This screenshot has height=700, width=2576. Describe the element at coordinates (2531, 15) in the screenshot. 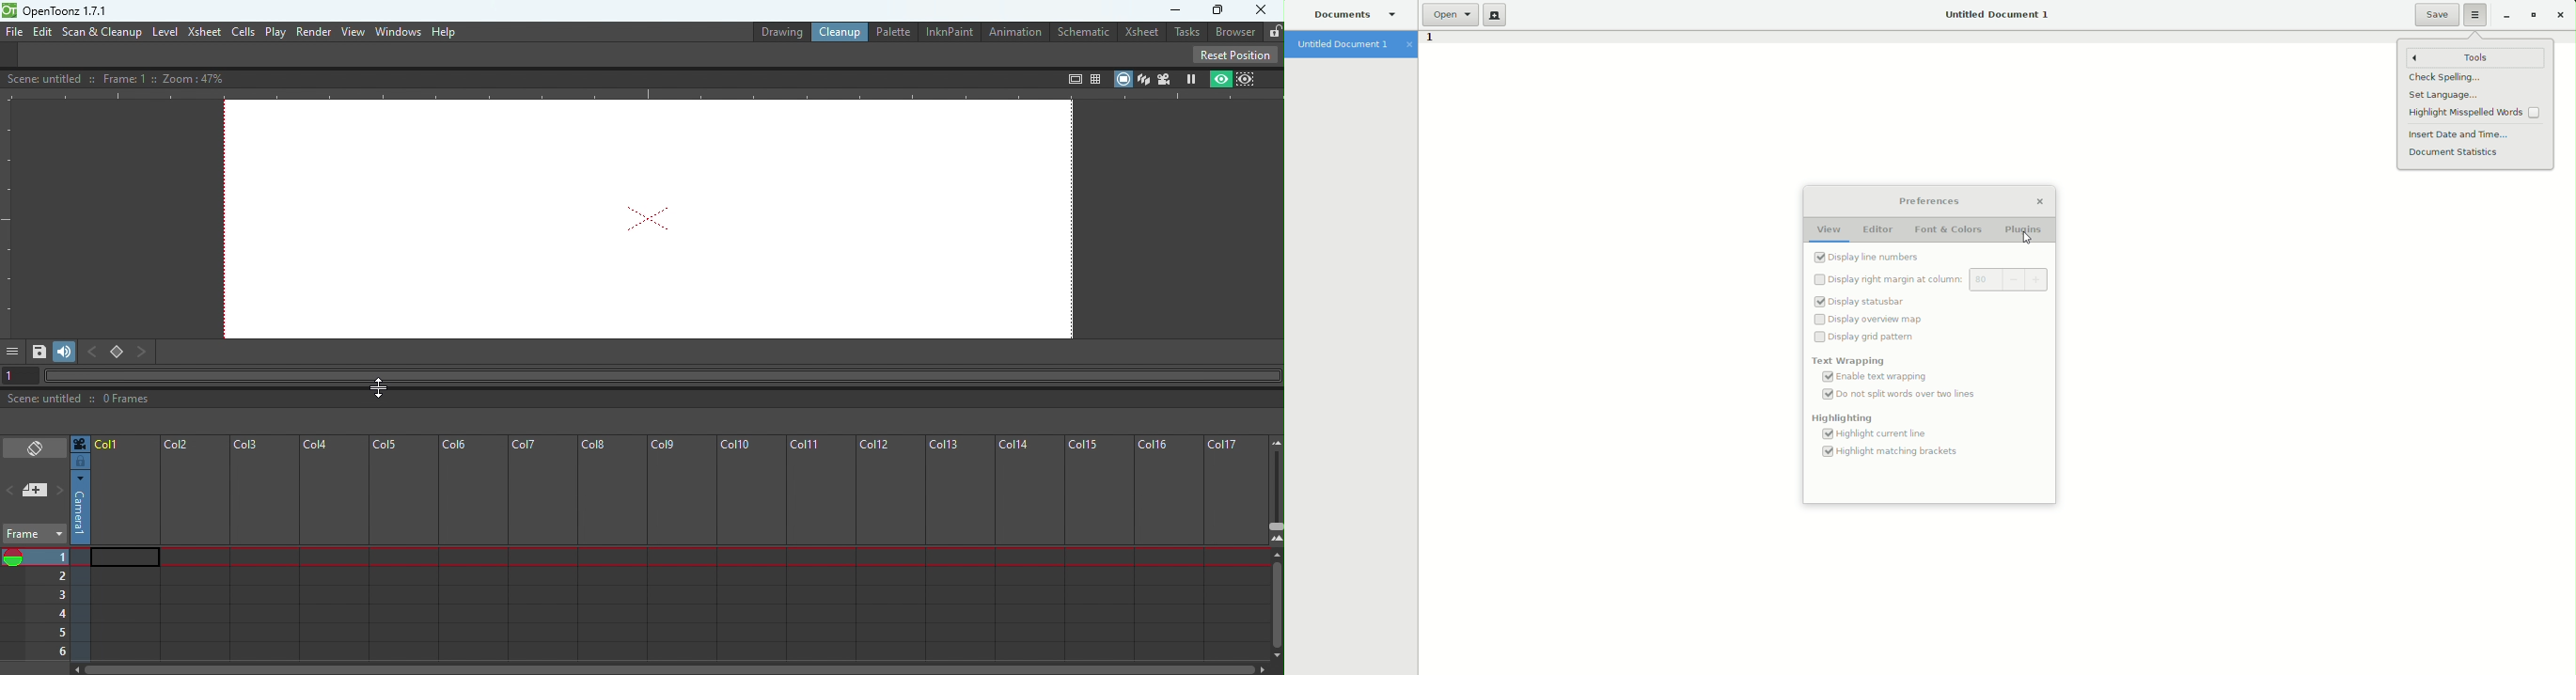

I see `Restore` at that location.